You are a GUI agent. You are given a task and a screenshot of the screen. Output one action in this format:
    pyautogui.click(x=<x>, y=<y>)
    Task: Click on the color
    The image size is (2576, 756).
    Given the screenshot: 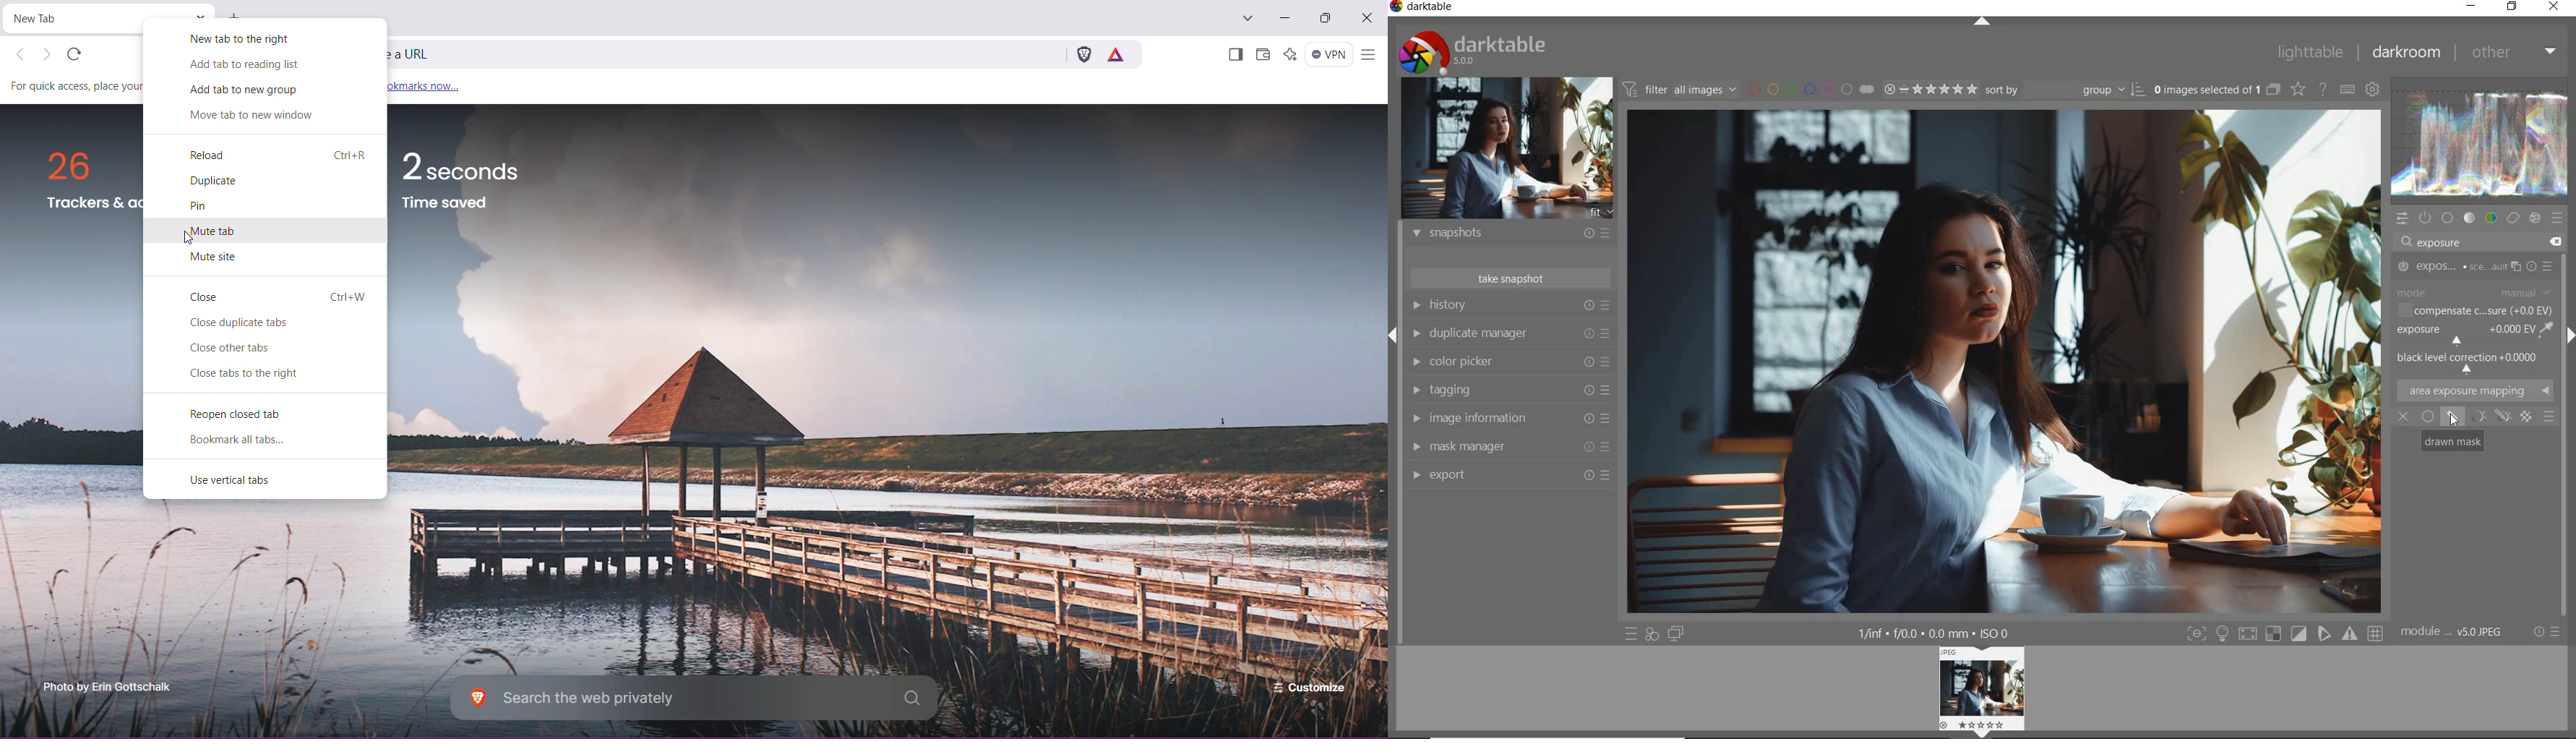 What is the action you would take?
    pyautogui.click(x=2492, y=218)
    